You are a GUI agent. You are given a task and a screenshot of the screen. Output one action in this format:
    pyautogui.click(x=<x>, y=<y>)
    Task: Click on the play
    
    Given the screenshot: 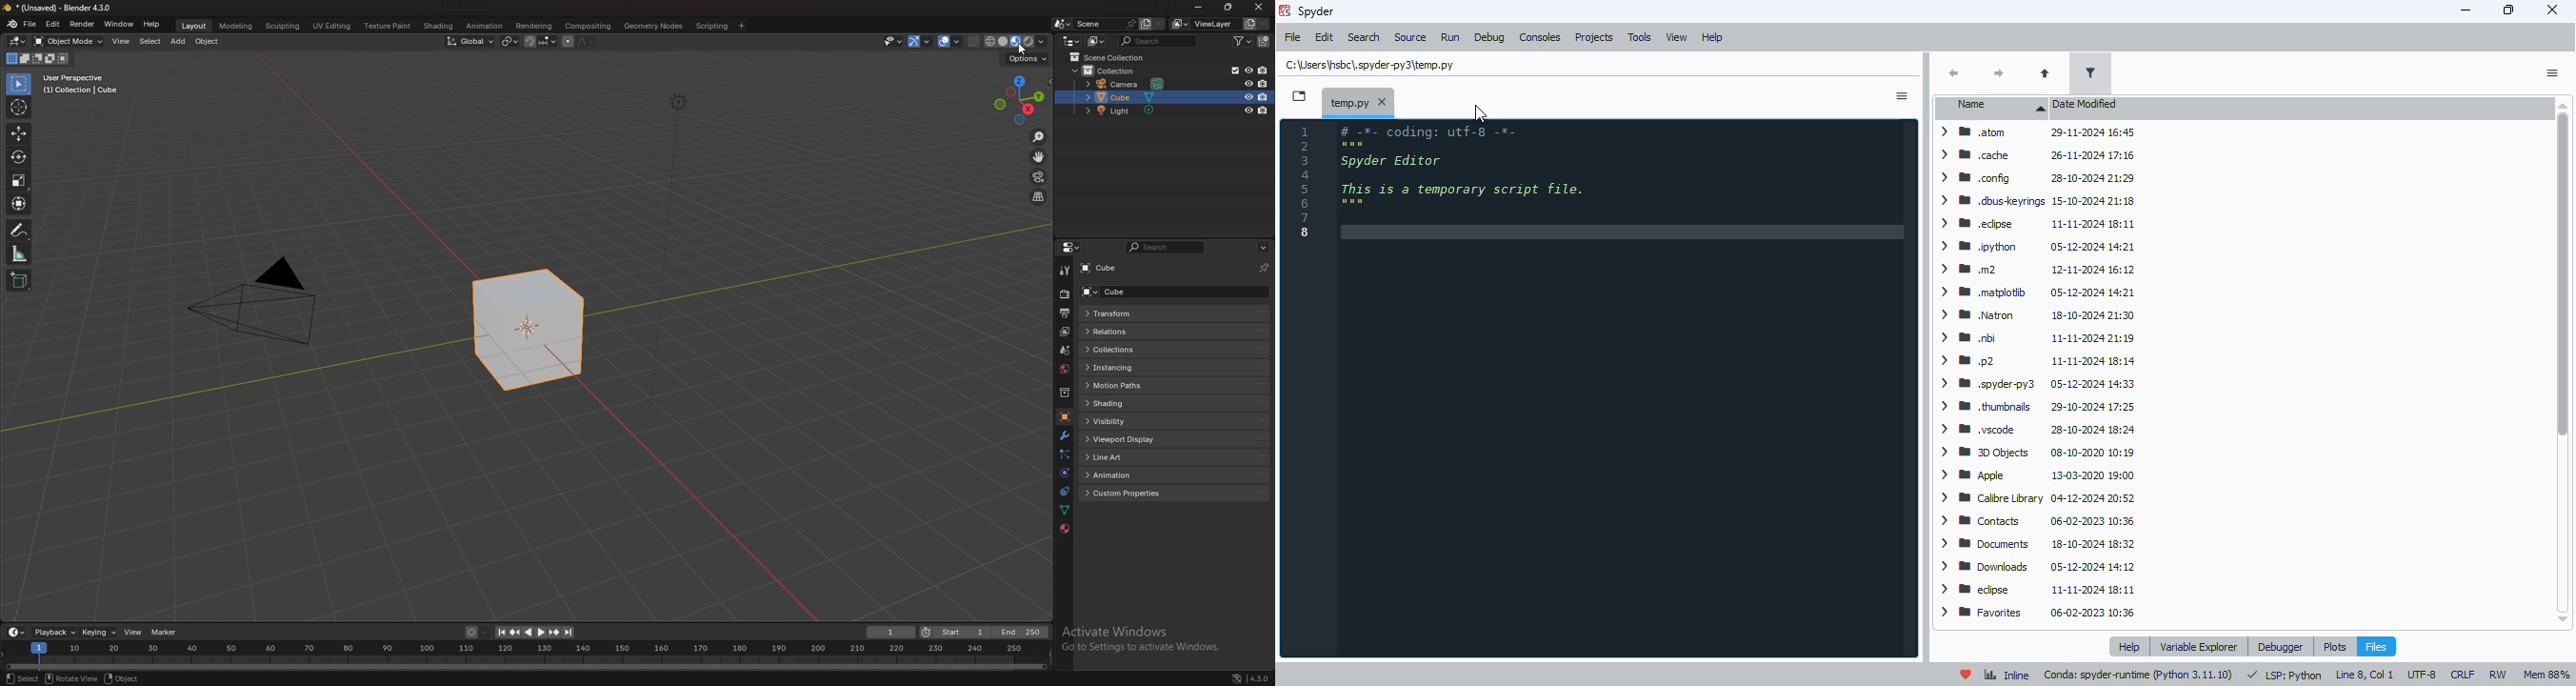 What is the action you would take?
    pyautogui.click(x=534, y=633)
    